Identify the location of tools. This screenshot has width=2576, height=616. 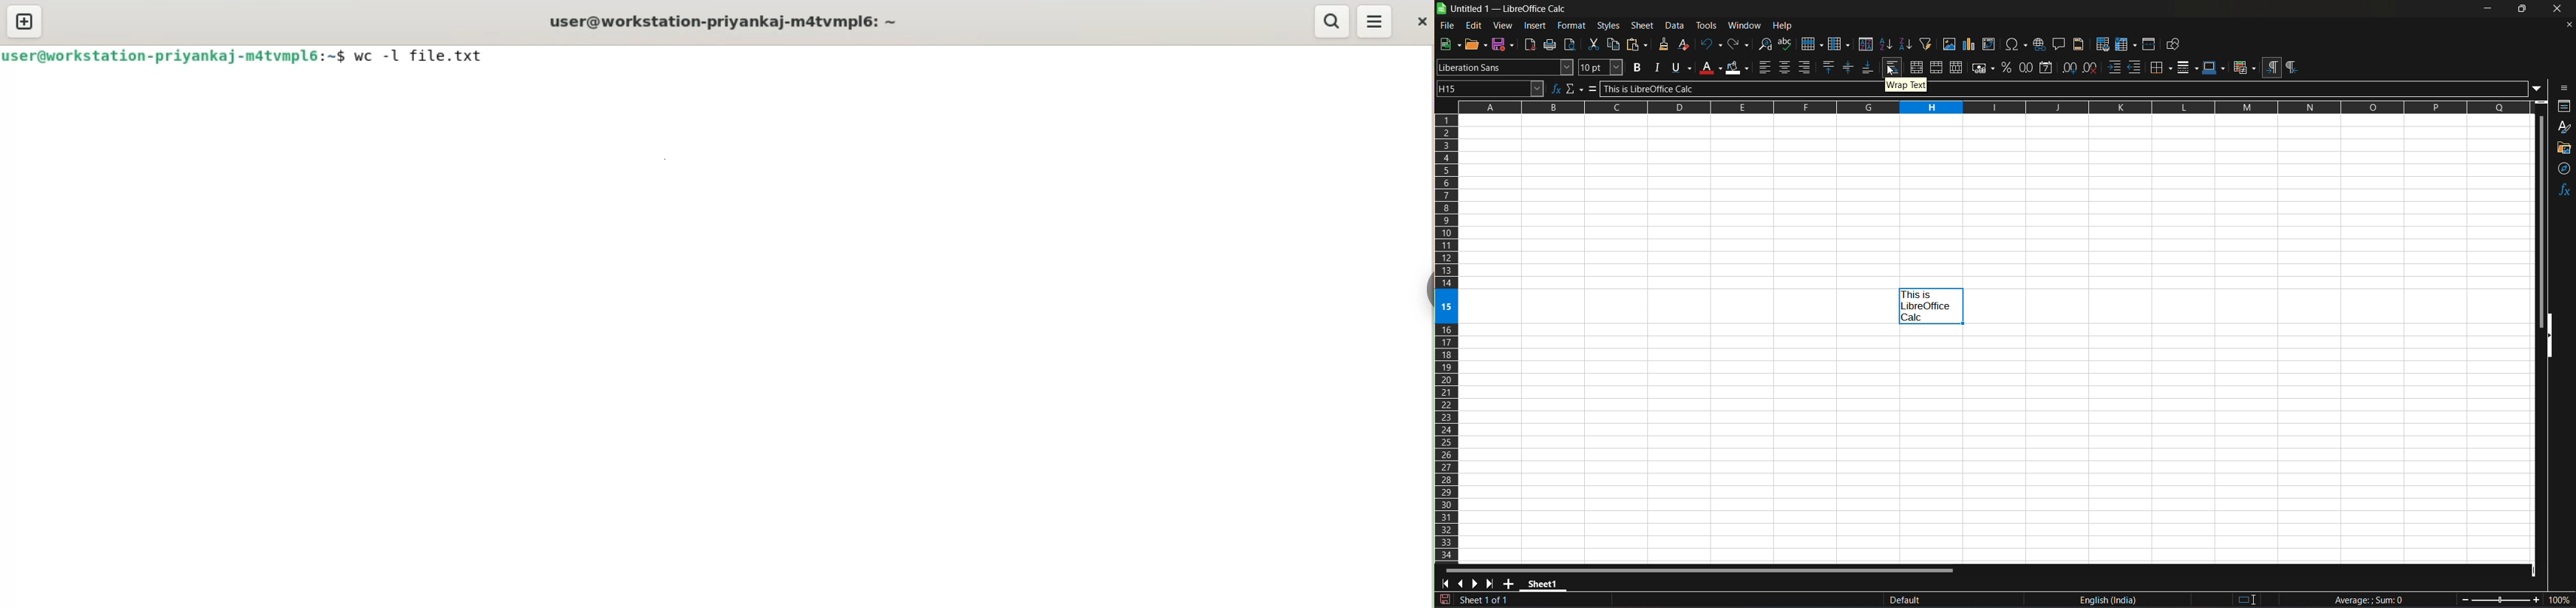
(1707, 25).